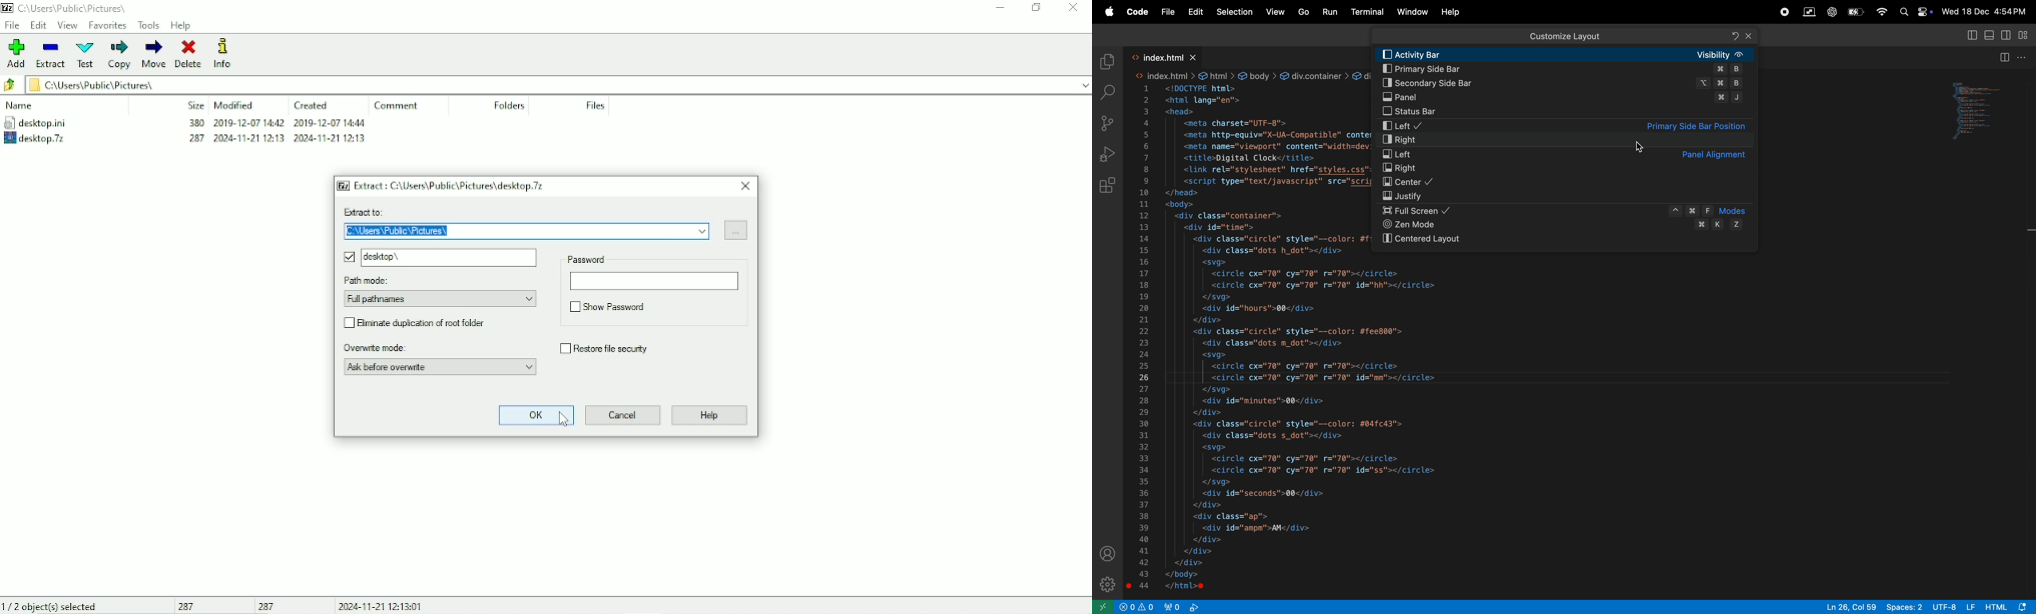  I want to click on Password, so click(652, 271).